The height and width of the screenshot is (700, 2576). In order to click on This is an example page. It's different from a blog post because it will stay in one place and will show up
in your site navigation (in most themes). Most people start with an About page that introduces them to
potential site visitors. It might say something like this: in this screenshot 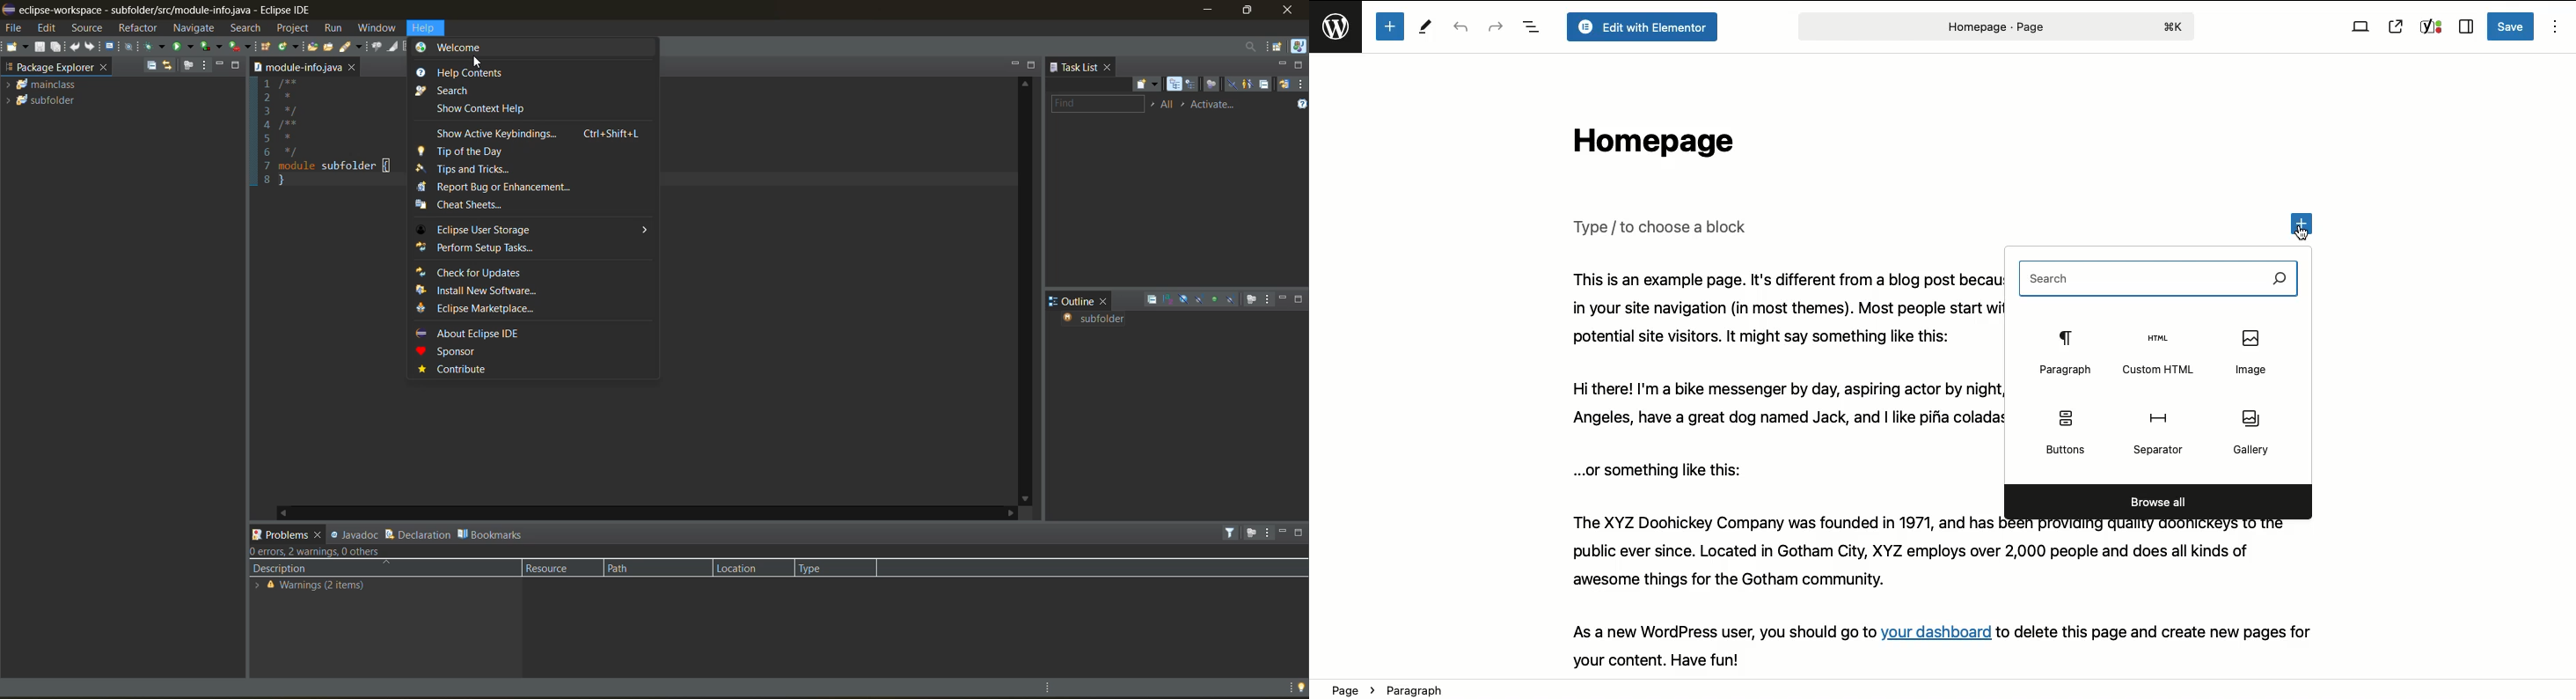, I will do `click(1779, 308)`.